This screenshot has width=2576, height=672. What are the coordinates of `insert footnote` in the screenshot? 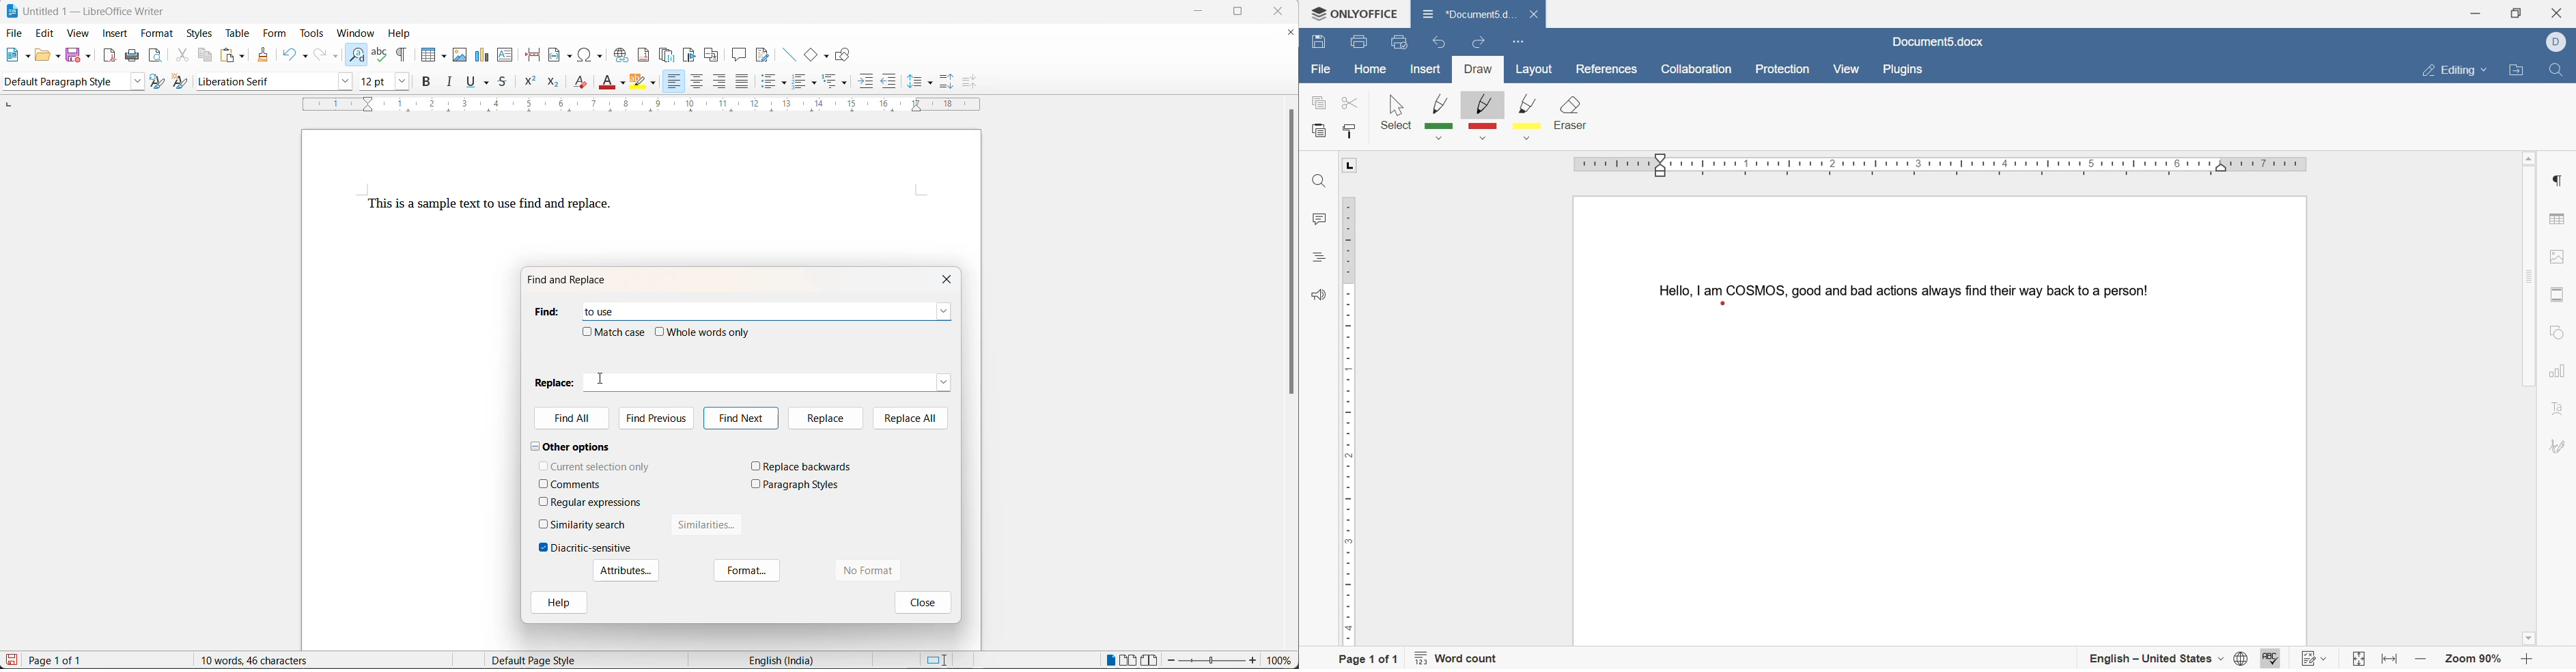 It's located at (645, 55).